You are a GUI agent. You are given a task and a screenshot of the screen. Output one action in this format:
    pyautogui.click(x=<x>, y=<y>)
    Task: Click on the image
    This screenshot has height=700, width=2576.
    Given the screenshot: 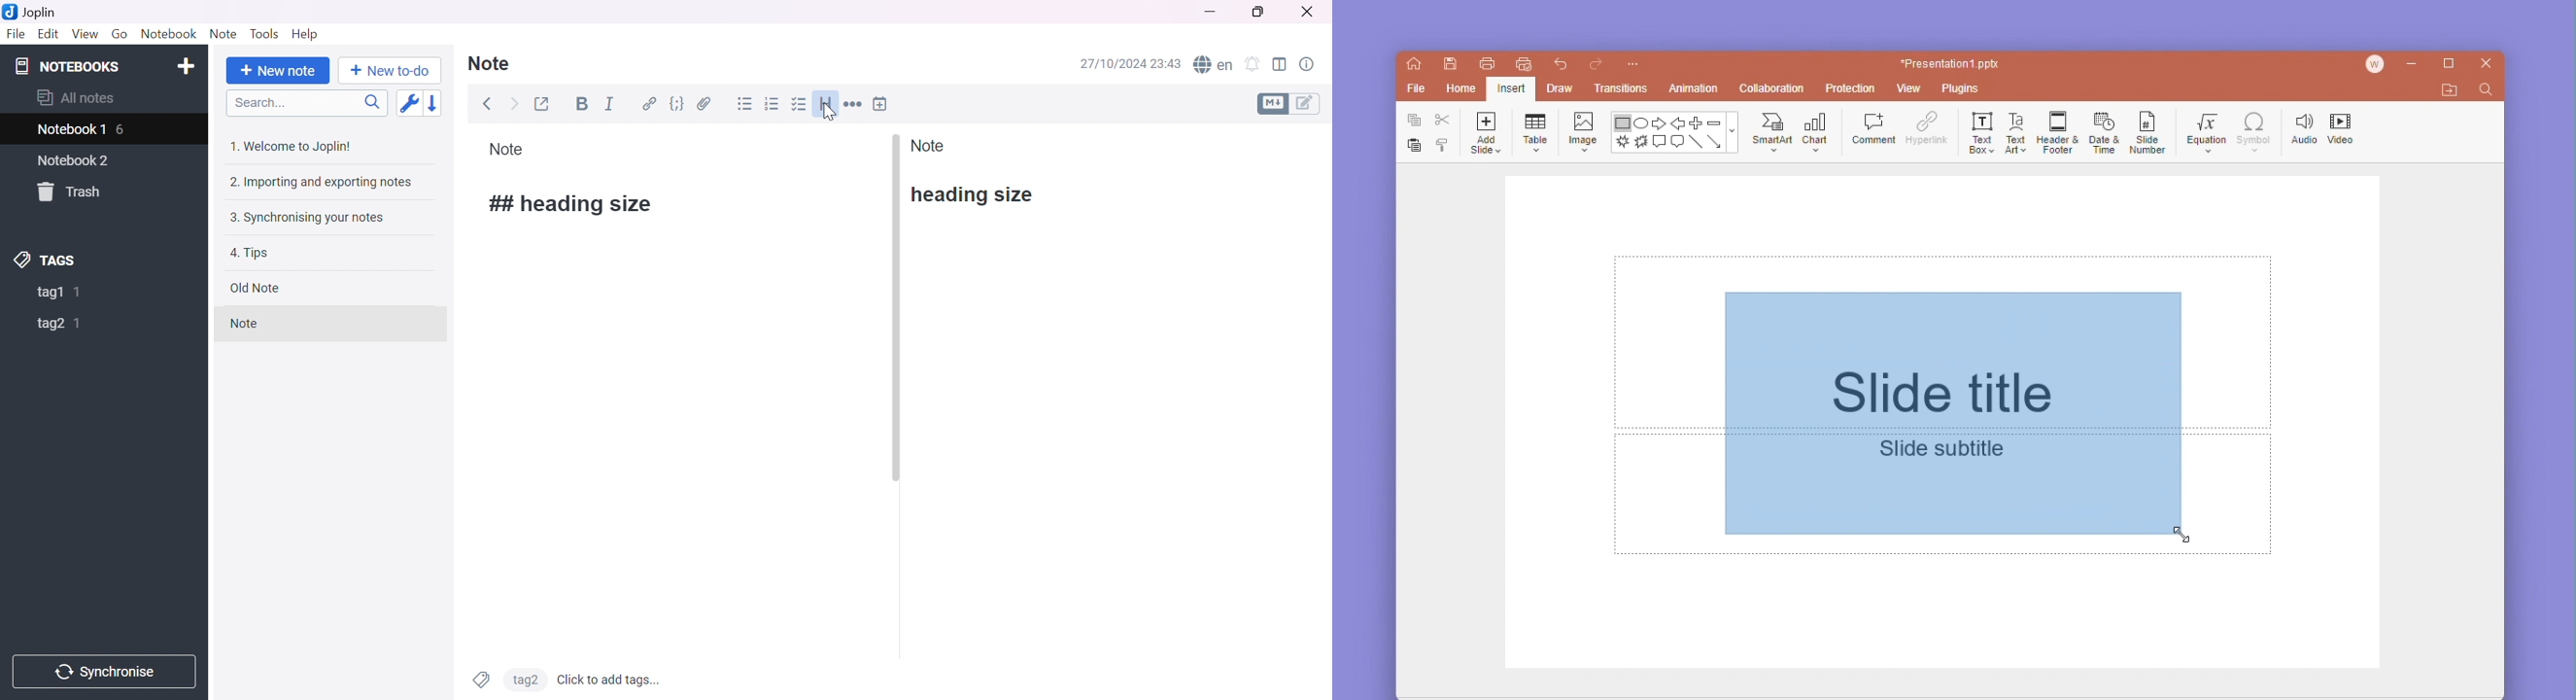 What is the action you would take?
    pyautogui.click(x=1583, y=131)
    